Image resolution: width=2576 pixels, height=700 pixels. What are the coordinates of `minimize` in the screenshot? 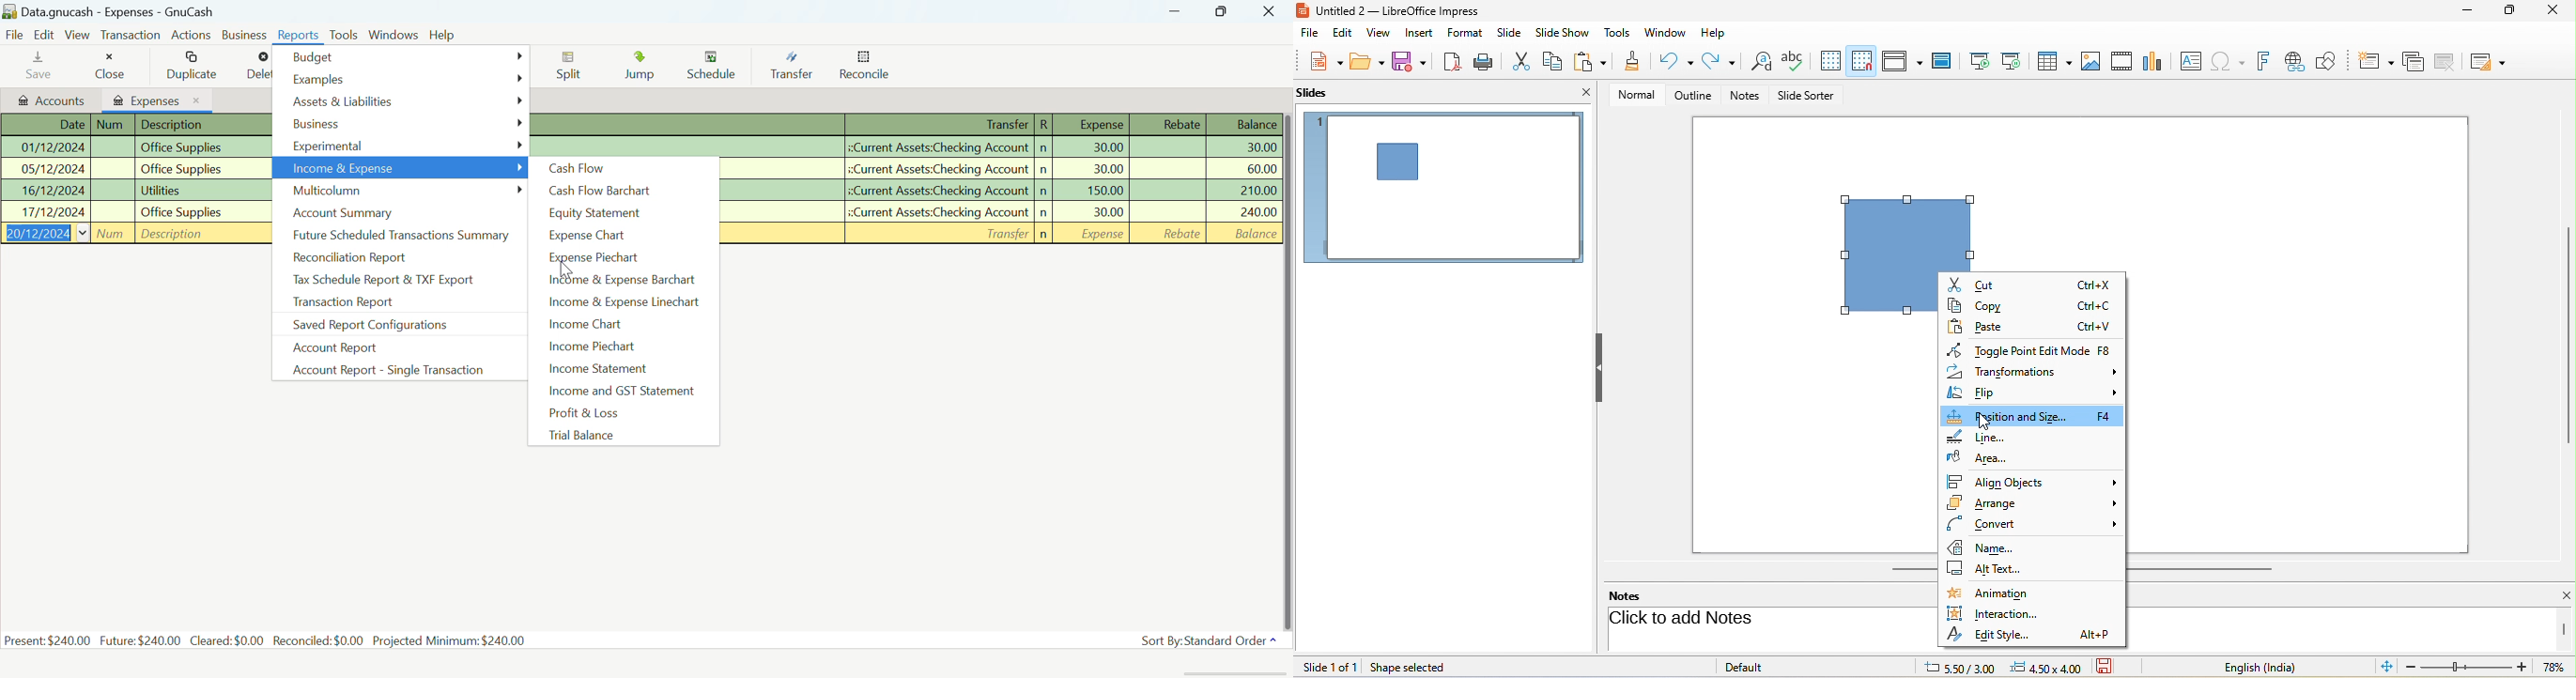 It's located at (2463, 13).